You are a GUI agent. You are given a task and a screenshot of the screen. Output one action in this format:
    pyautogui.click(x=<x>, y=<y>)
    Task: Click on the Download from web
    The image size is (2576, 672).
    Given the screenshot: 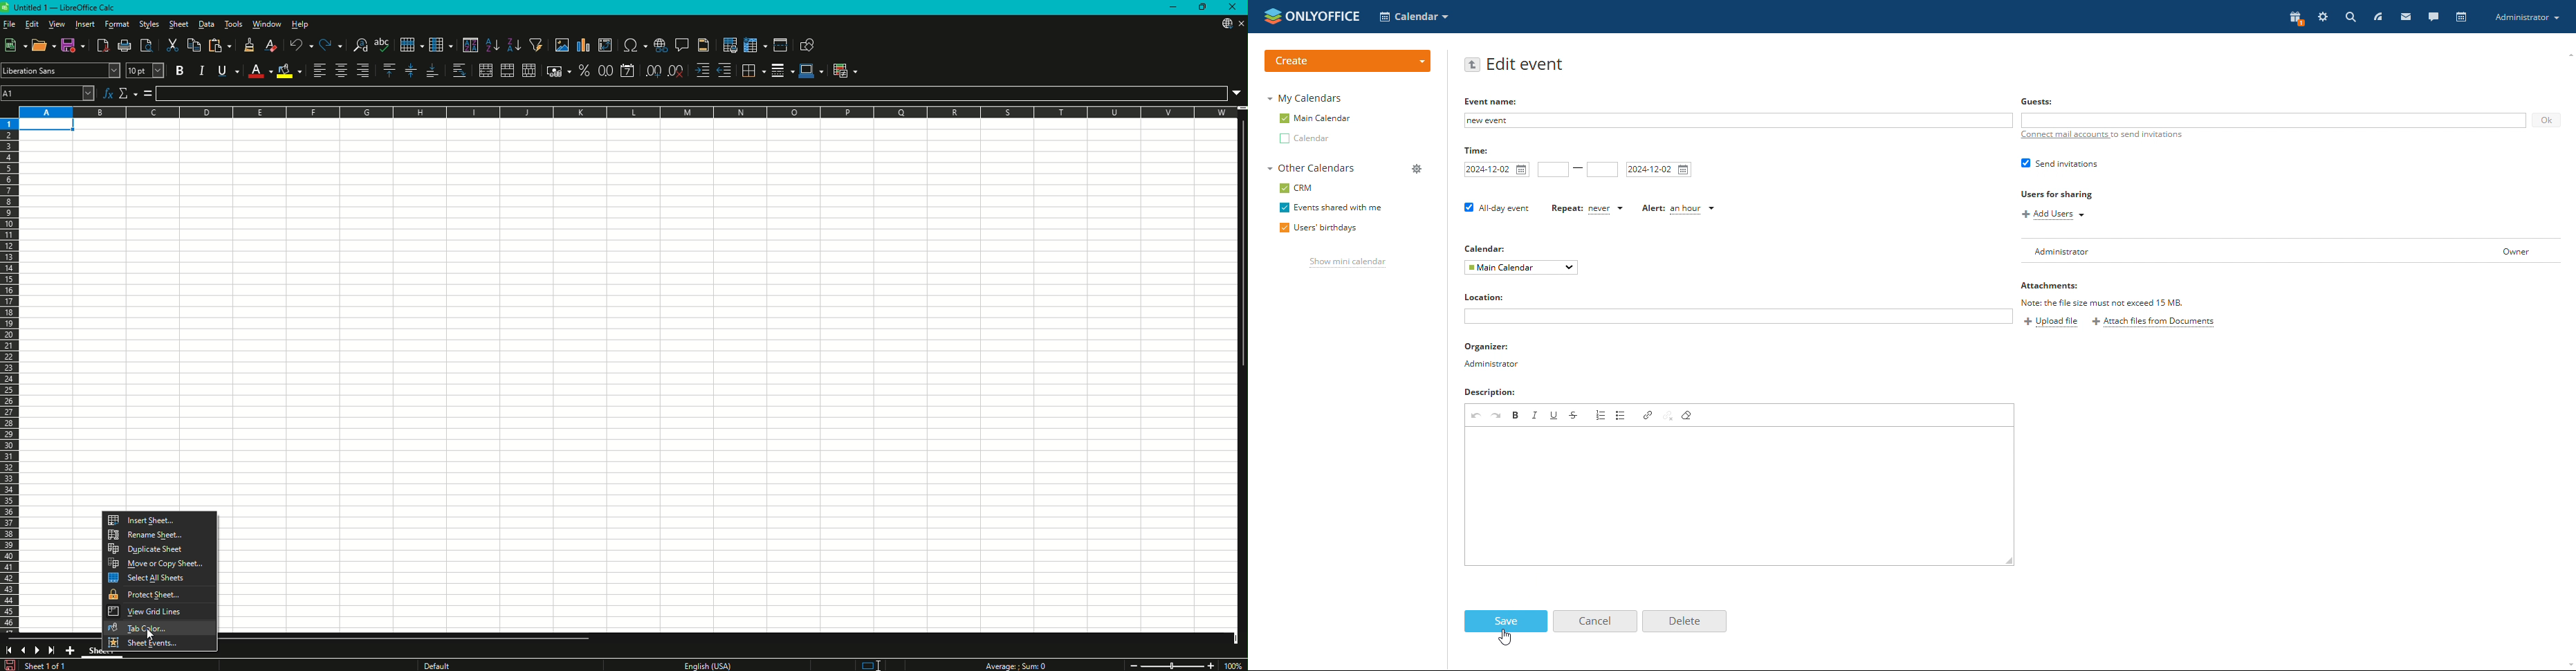 What is the action you would take?
    pyautogui.click(x=1227, y=23)
    